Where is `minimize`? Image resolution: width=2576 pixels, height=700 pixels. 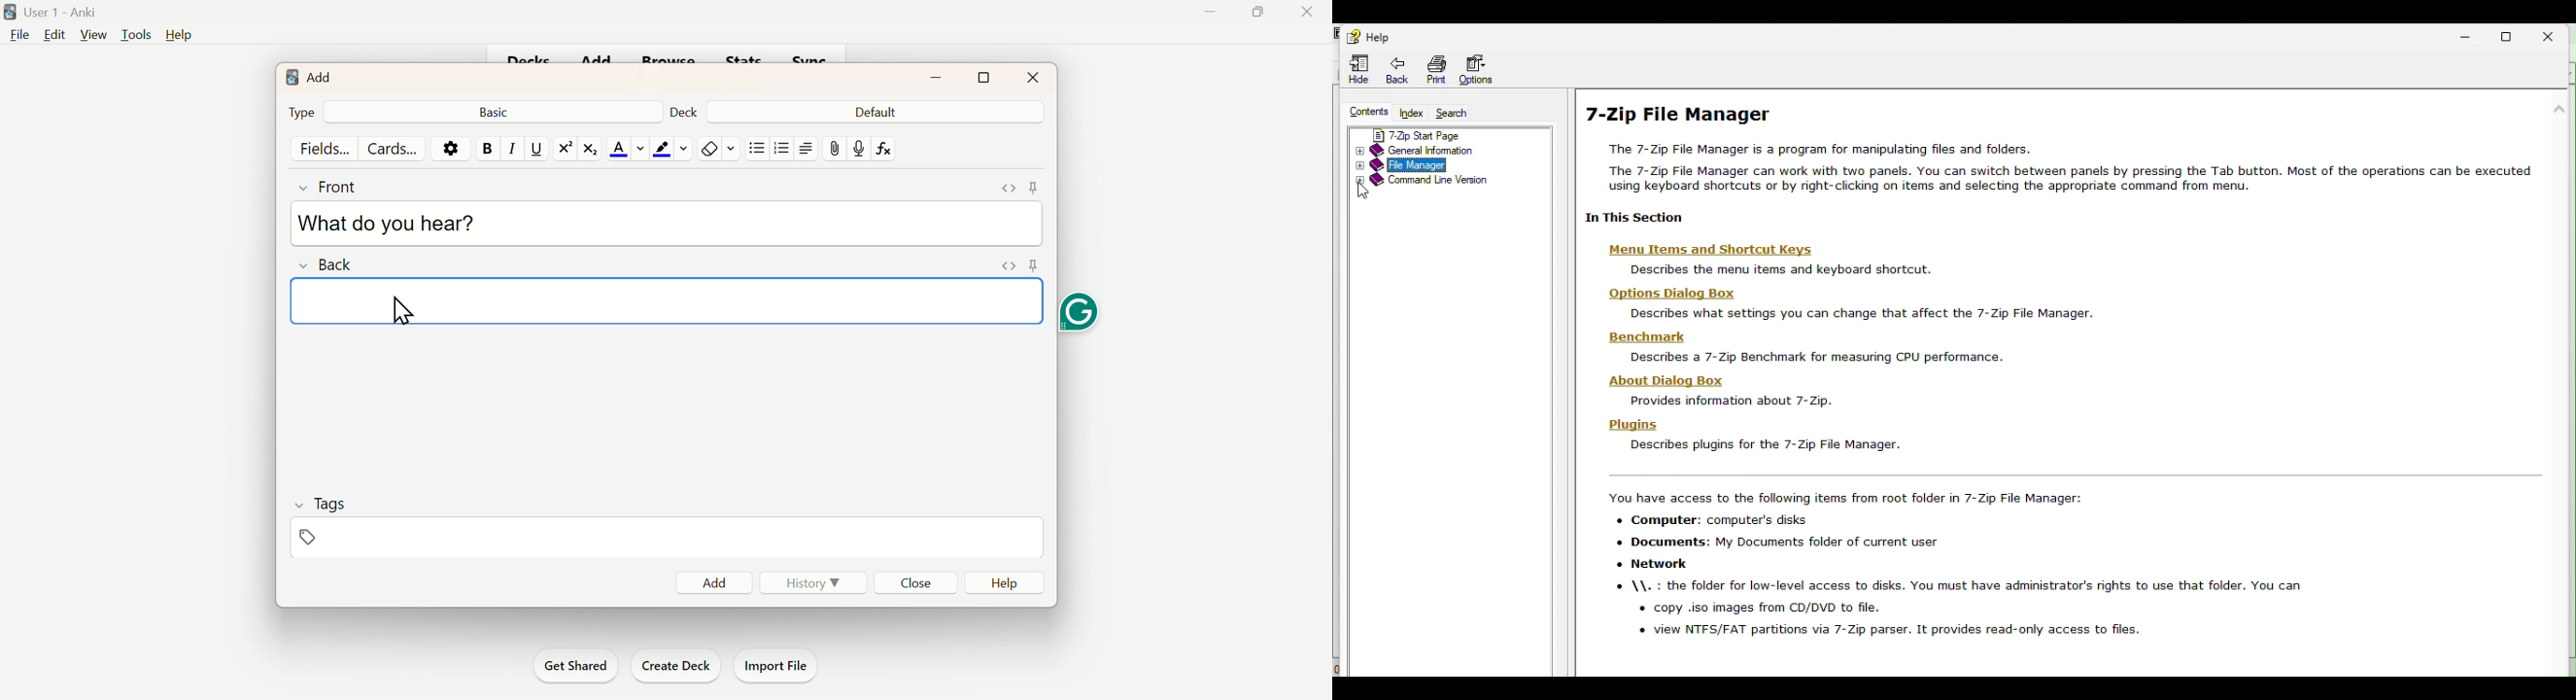 minimize is located at coordinates (936, 78).